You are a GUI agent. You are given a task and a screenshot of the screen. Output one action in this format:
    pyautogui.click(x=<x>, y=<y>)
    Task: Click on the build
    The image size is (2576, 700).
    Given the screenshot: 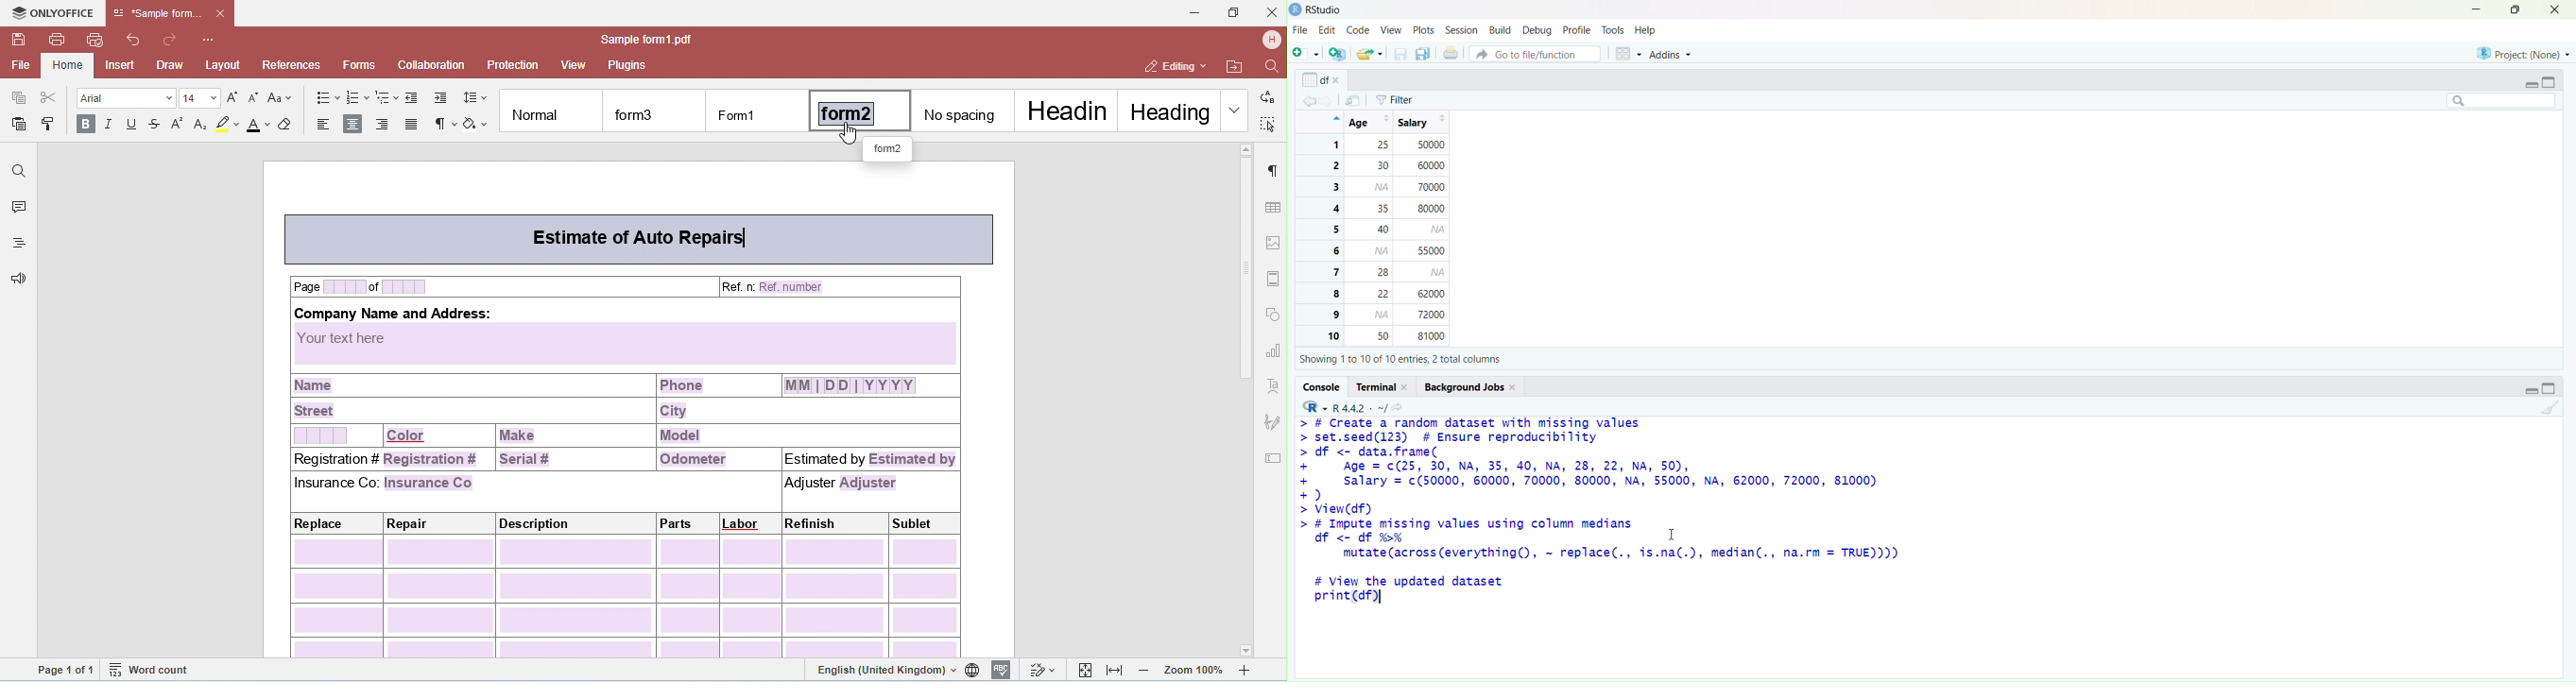 What is the action you would take?
    pyautogui.click(x=1500, y=30)
    